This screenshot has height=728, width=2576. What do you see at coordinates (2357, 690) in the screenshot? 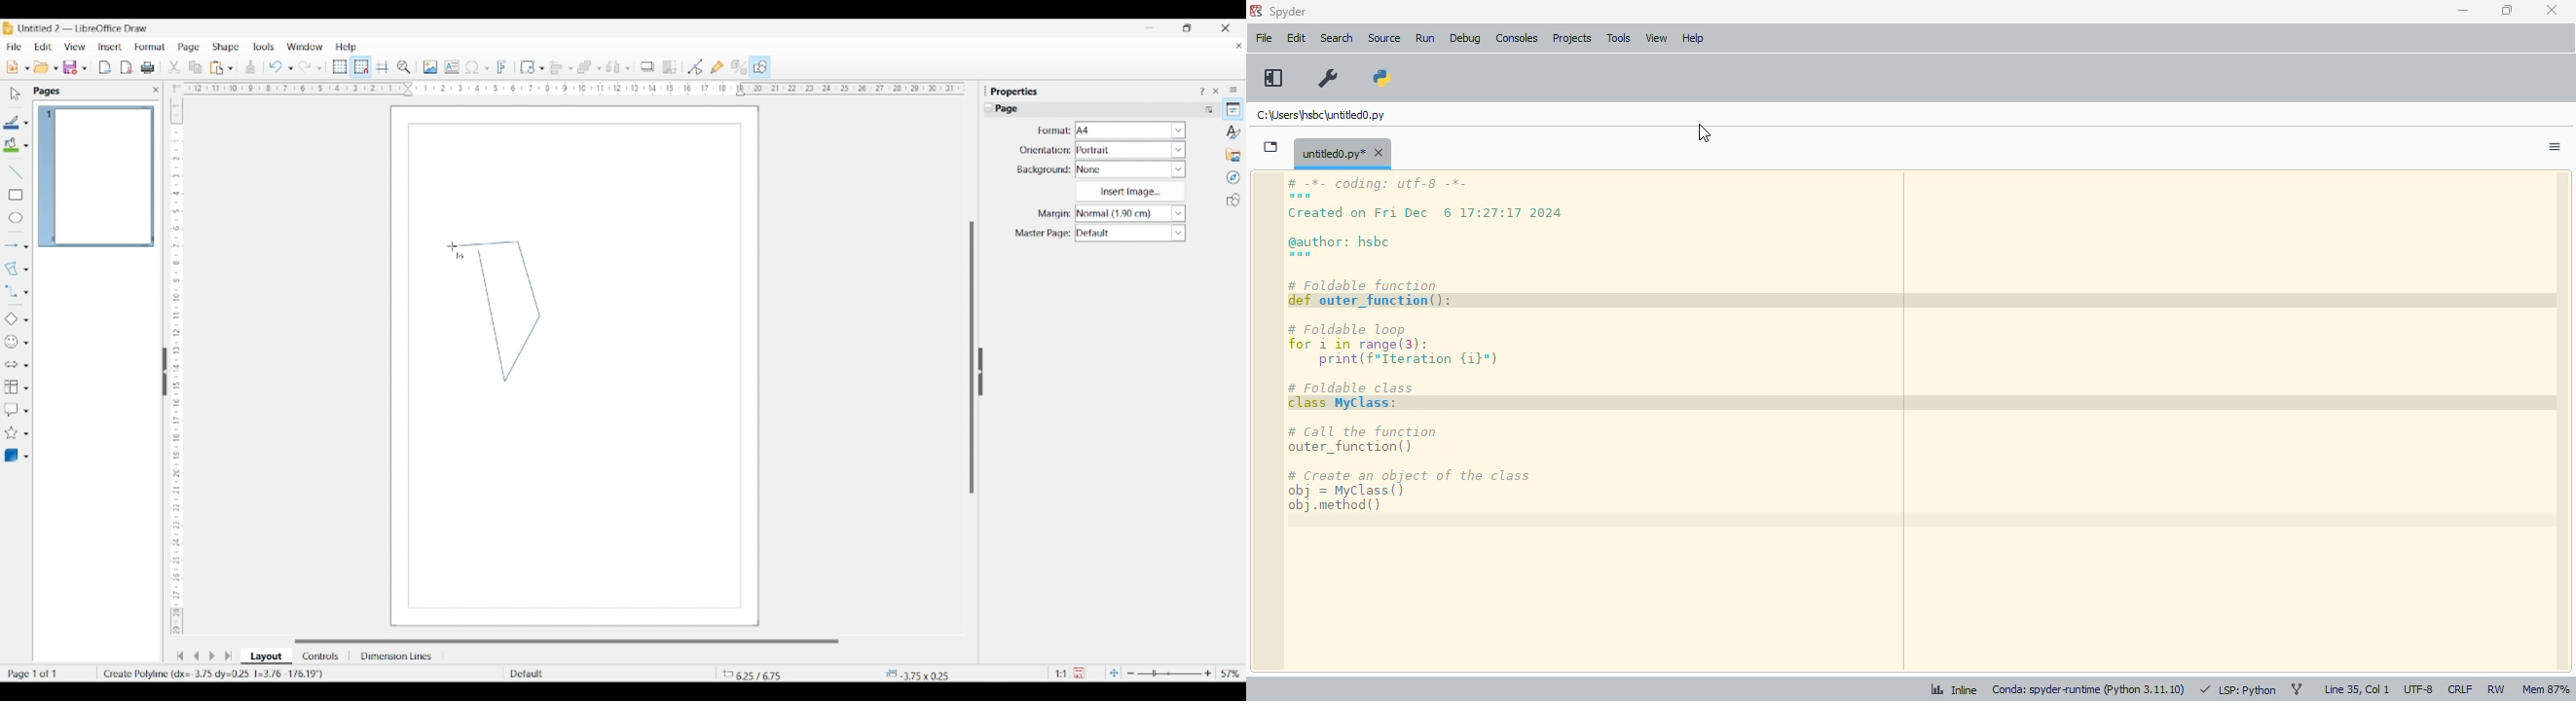
I see `line 35, col 1` at bounding box center [2357, 690].